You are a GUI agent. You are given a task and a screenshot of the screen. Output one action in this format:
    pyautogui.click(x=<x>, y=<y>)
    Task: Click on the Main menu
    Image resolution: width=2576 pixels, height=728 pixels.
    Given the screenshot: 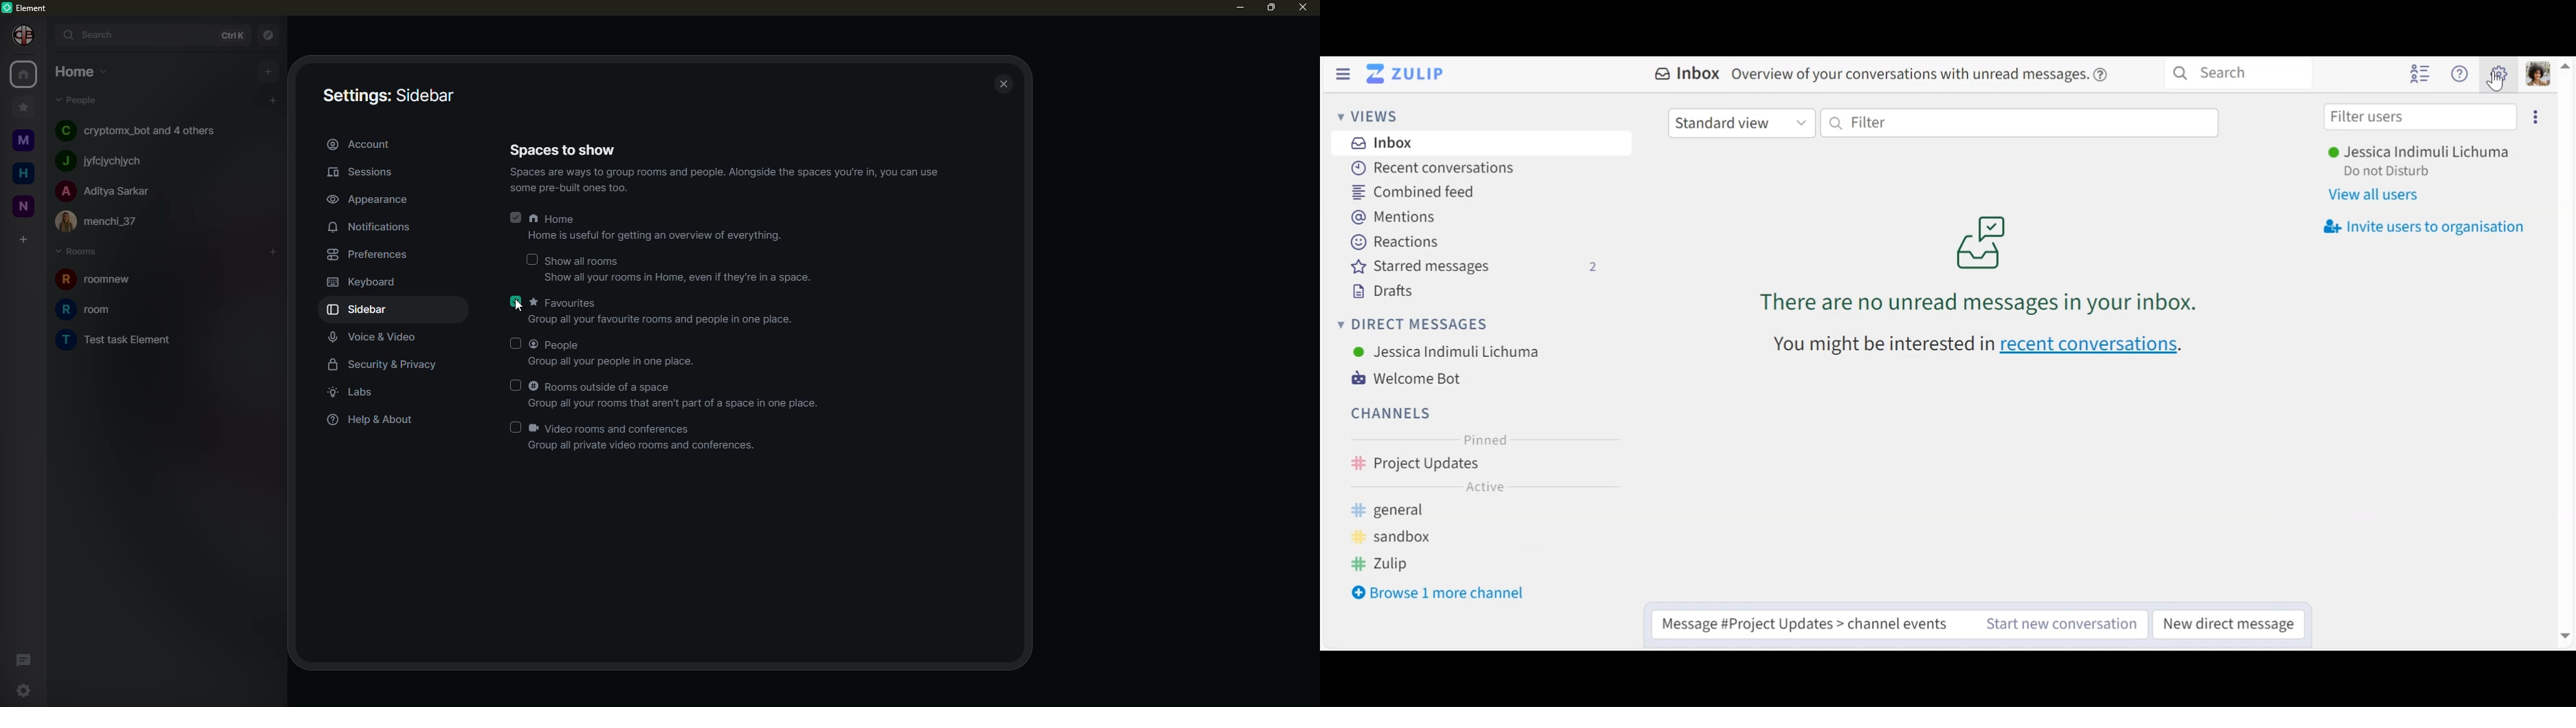 What is the action you would take?
    pyautogui.click(x=2500, y=73)
    